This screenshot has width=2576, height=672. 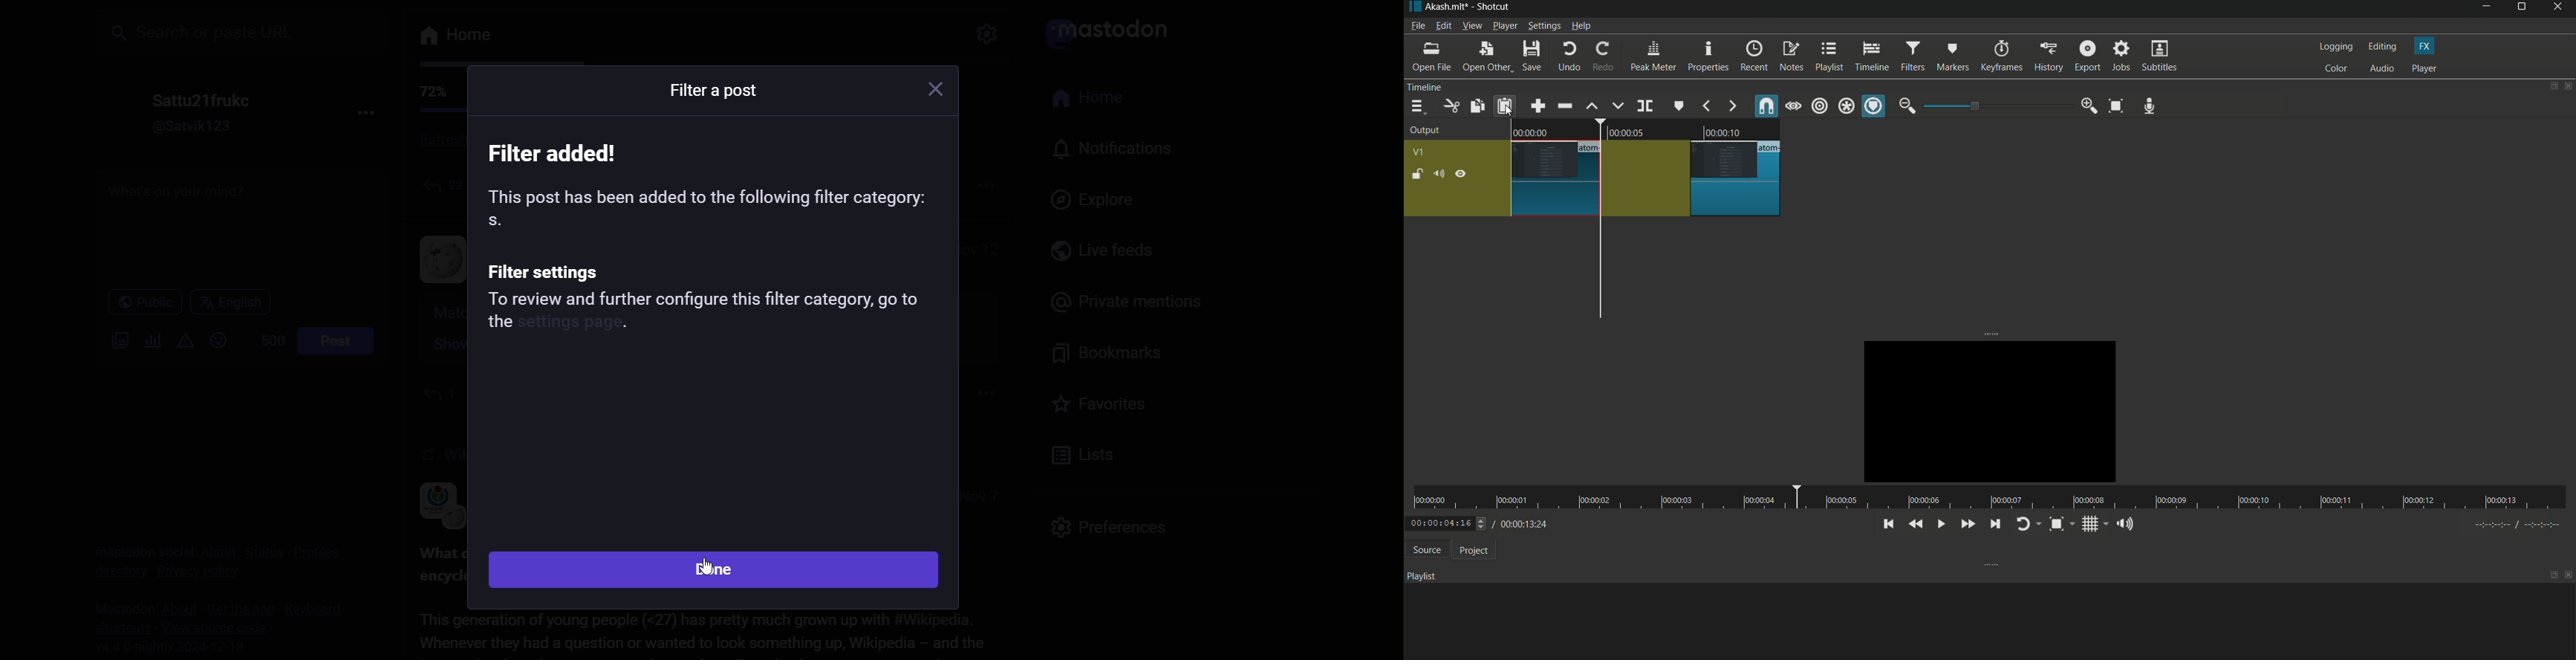 I want to click on toggle grid, so click(x=2094, y=524).